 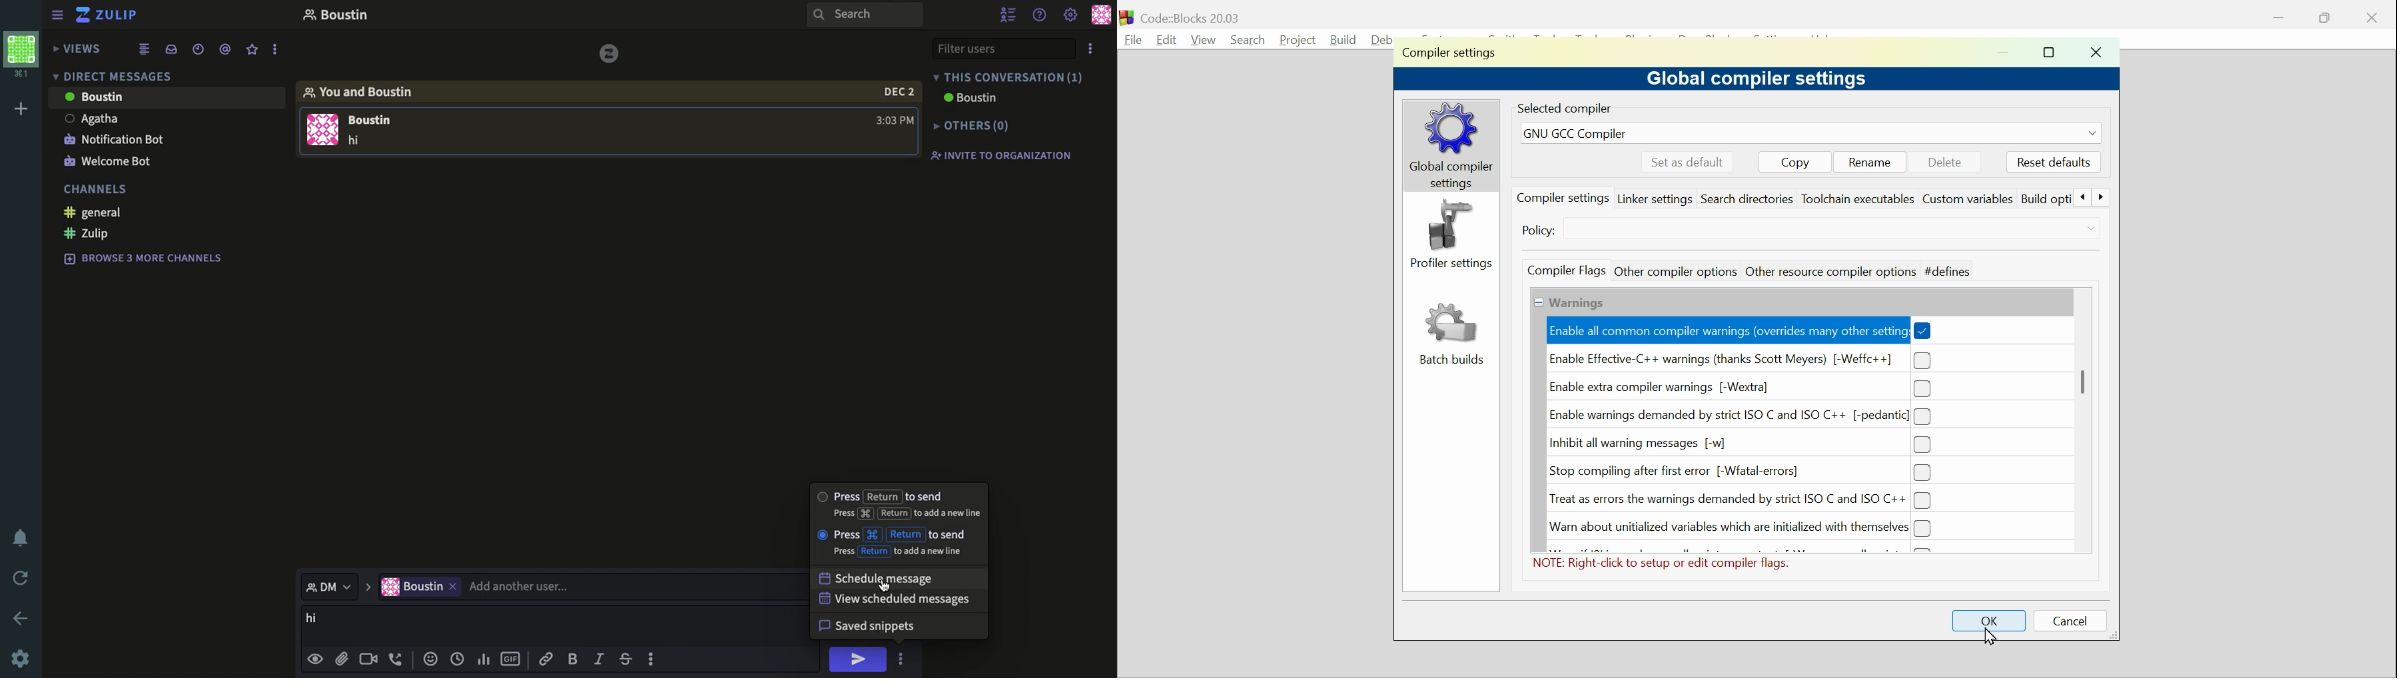 I want to click on search, so click(x=862, y=16).